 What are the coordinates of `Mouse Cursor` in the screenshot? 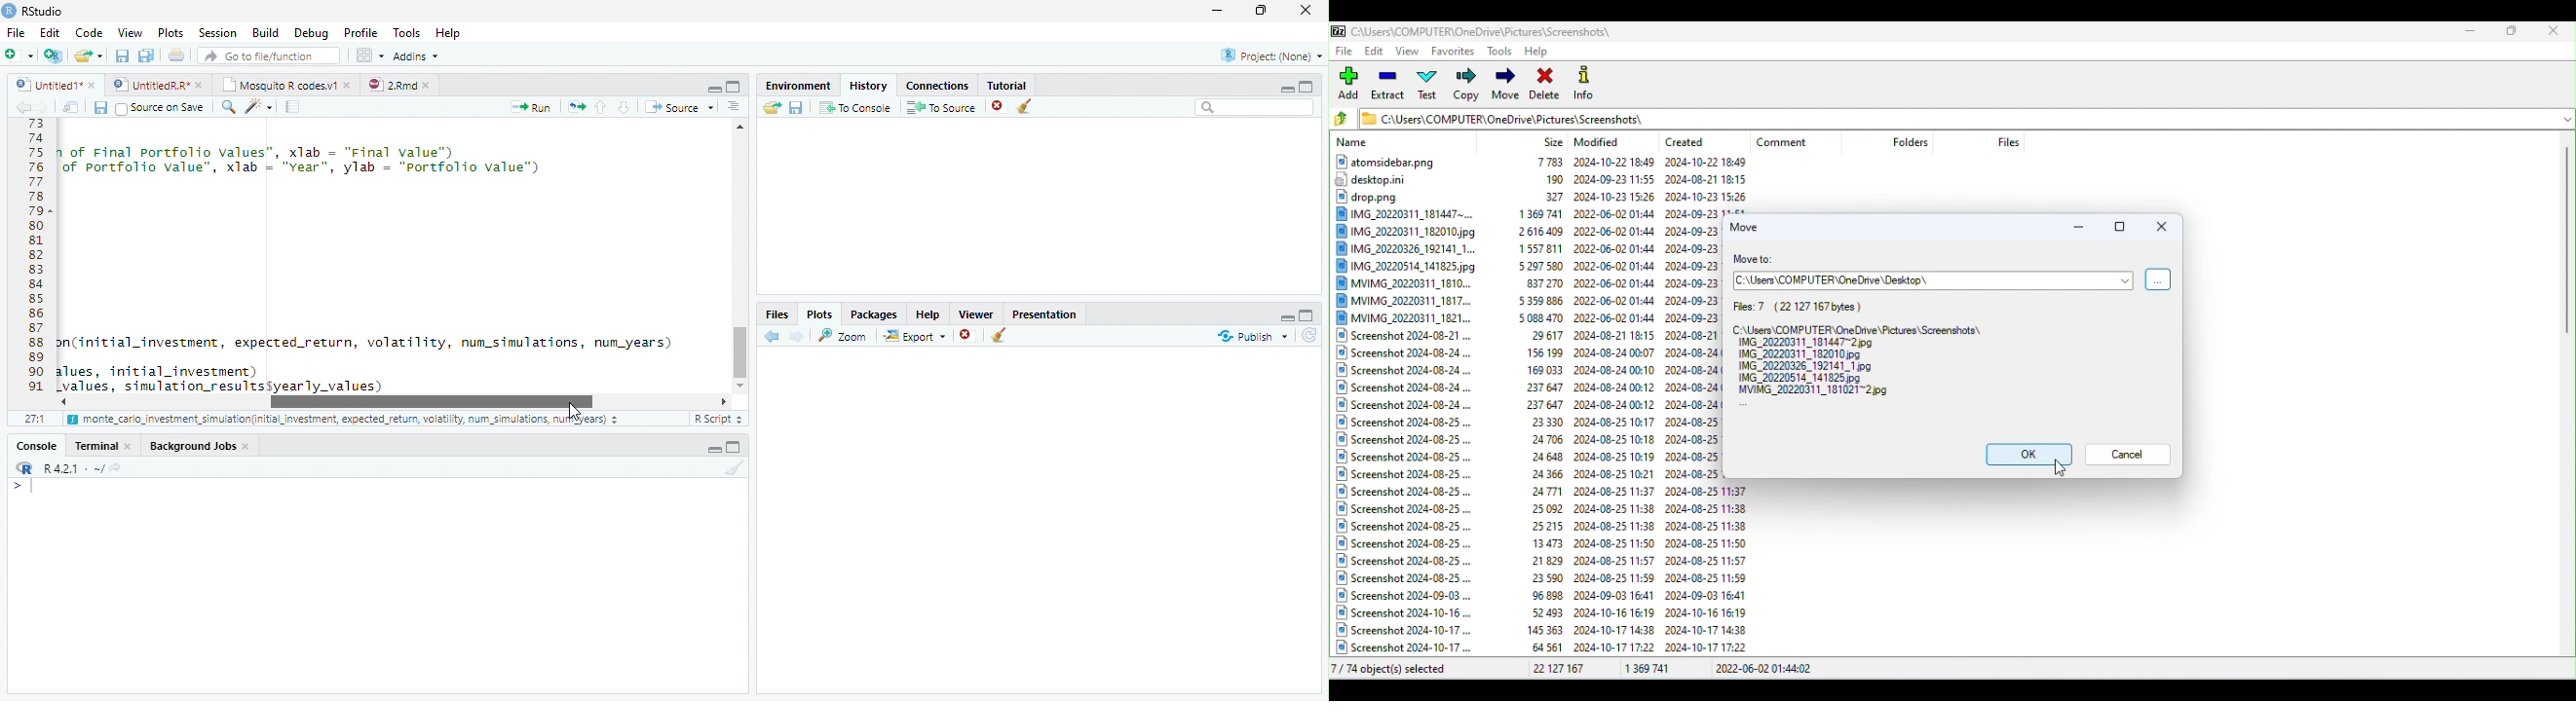 It's located at (576, 412).